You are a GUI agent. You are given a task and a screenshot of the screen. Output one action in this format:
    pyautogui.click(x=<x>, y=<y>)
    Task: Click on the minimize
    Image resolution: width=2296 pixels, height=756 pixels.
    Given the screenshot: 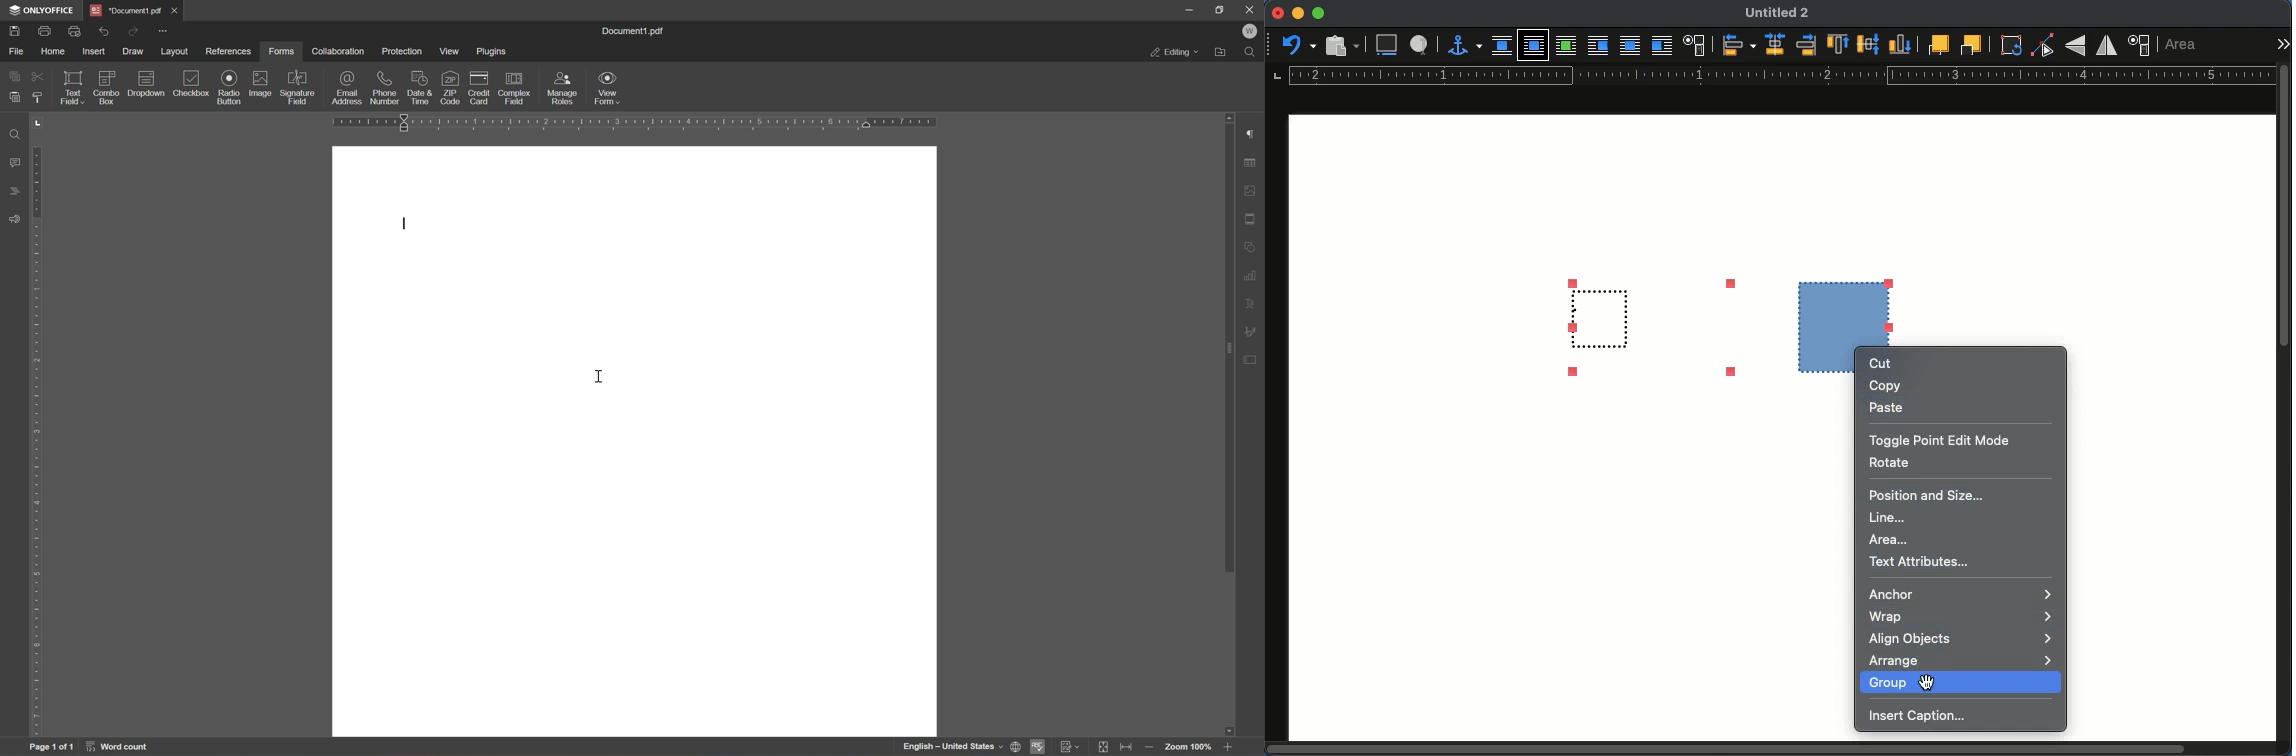 What is the action you would take?
    pyautogui.click(x=1186, y=9)
    